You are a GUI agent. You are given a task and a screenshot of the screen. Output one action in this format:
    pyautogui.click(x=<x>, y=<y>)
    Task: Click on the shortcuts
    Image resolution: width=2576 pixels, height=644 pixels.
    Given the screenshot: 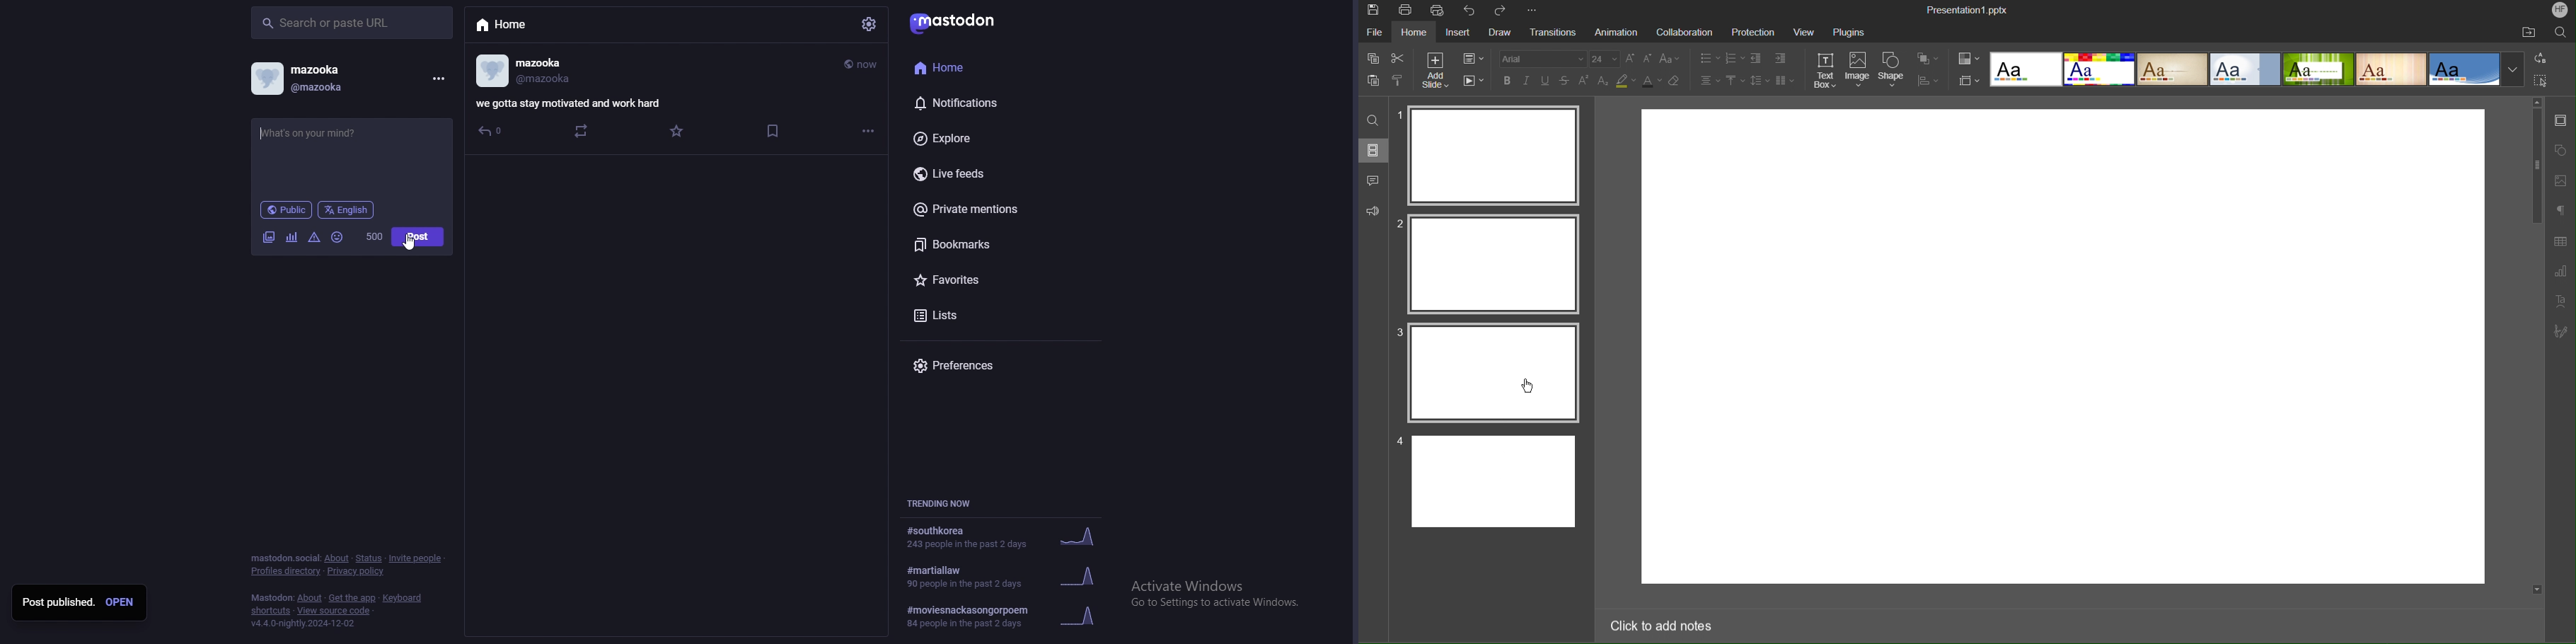 What is the action you would take?
    pyautogui.click(x=270, y=611)
    